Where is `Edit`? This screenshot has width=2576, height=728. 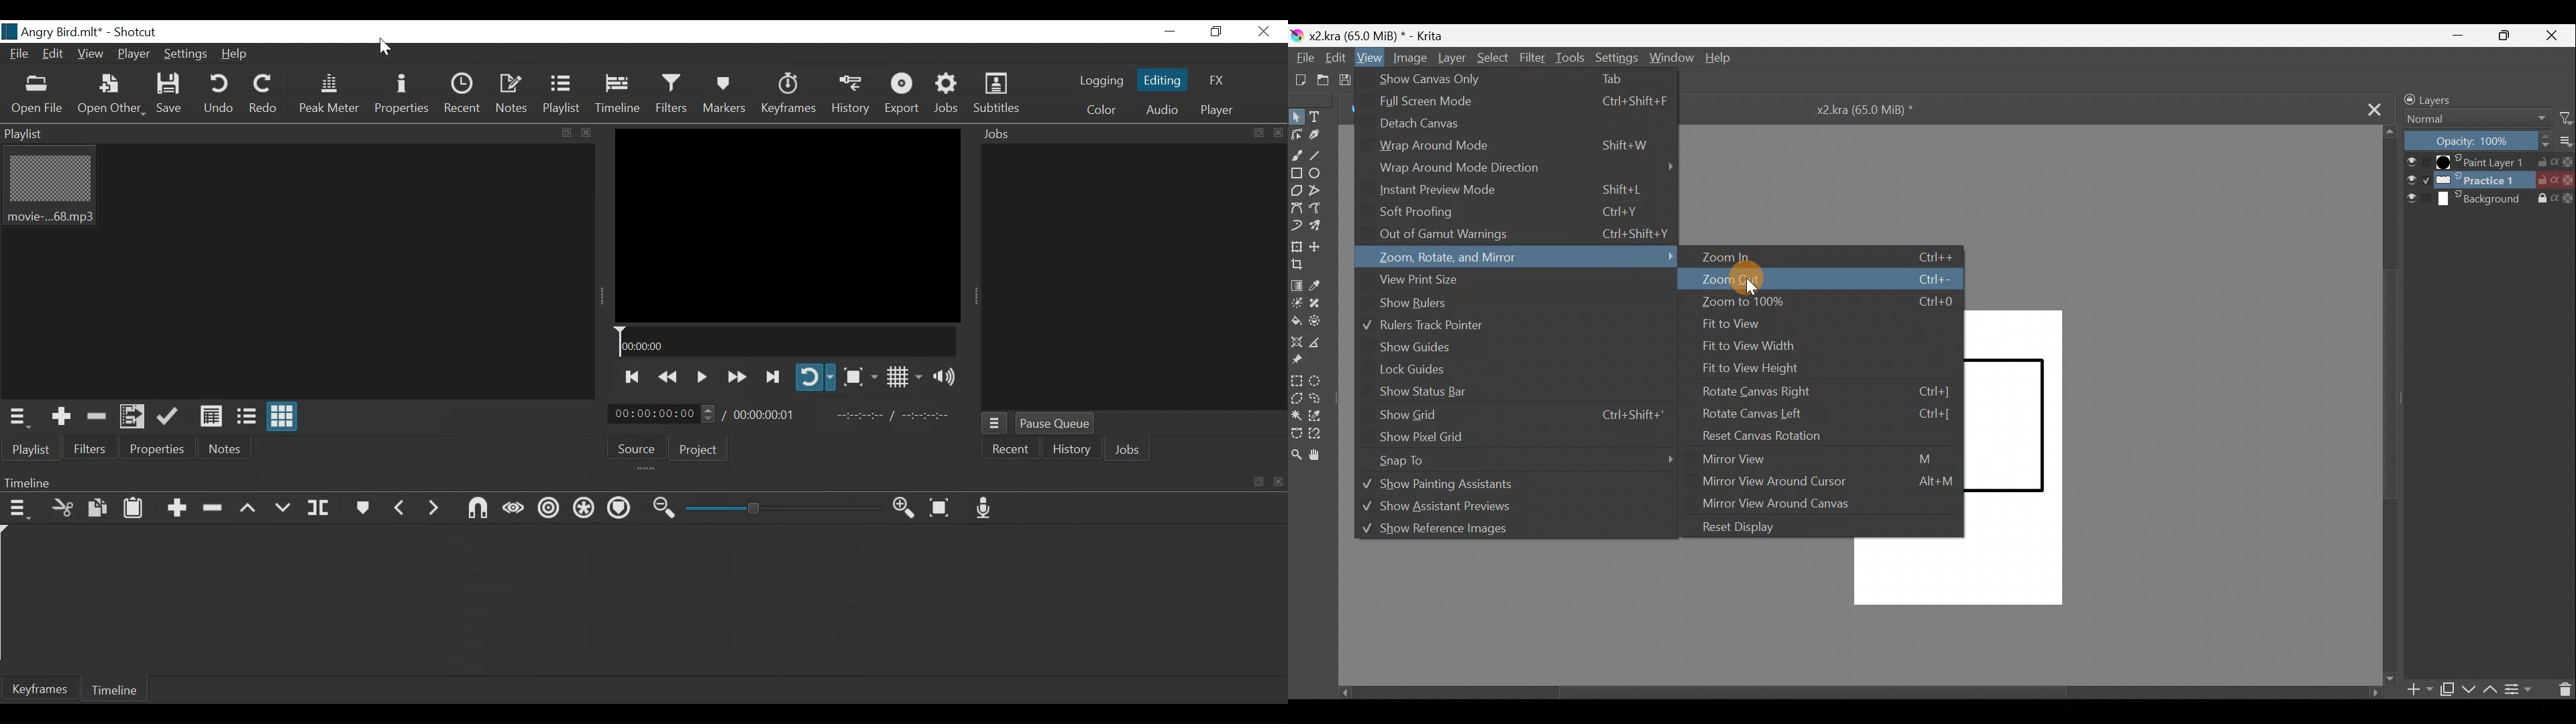 Edit is located at coordinates (54, 56).